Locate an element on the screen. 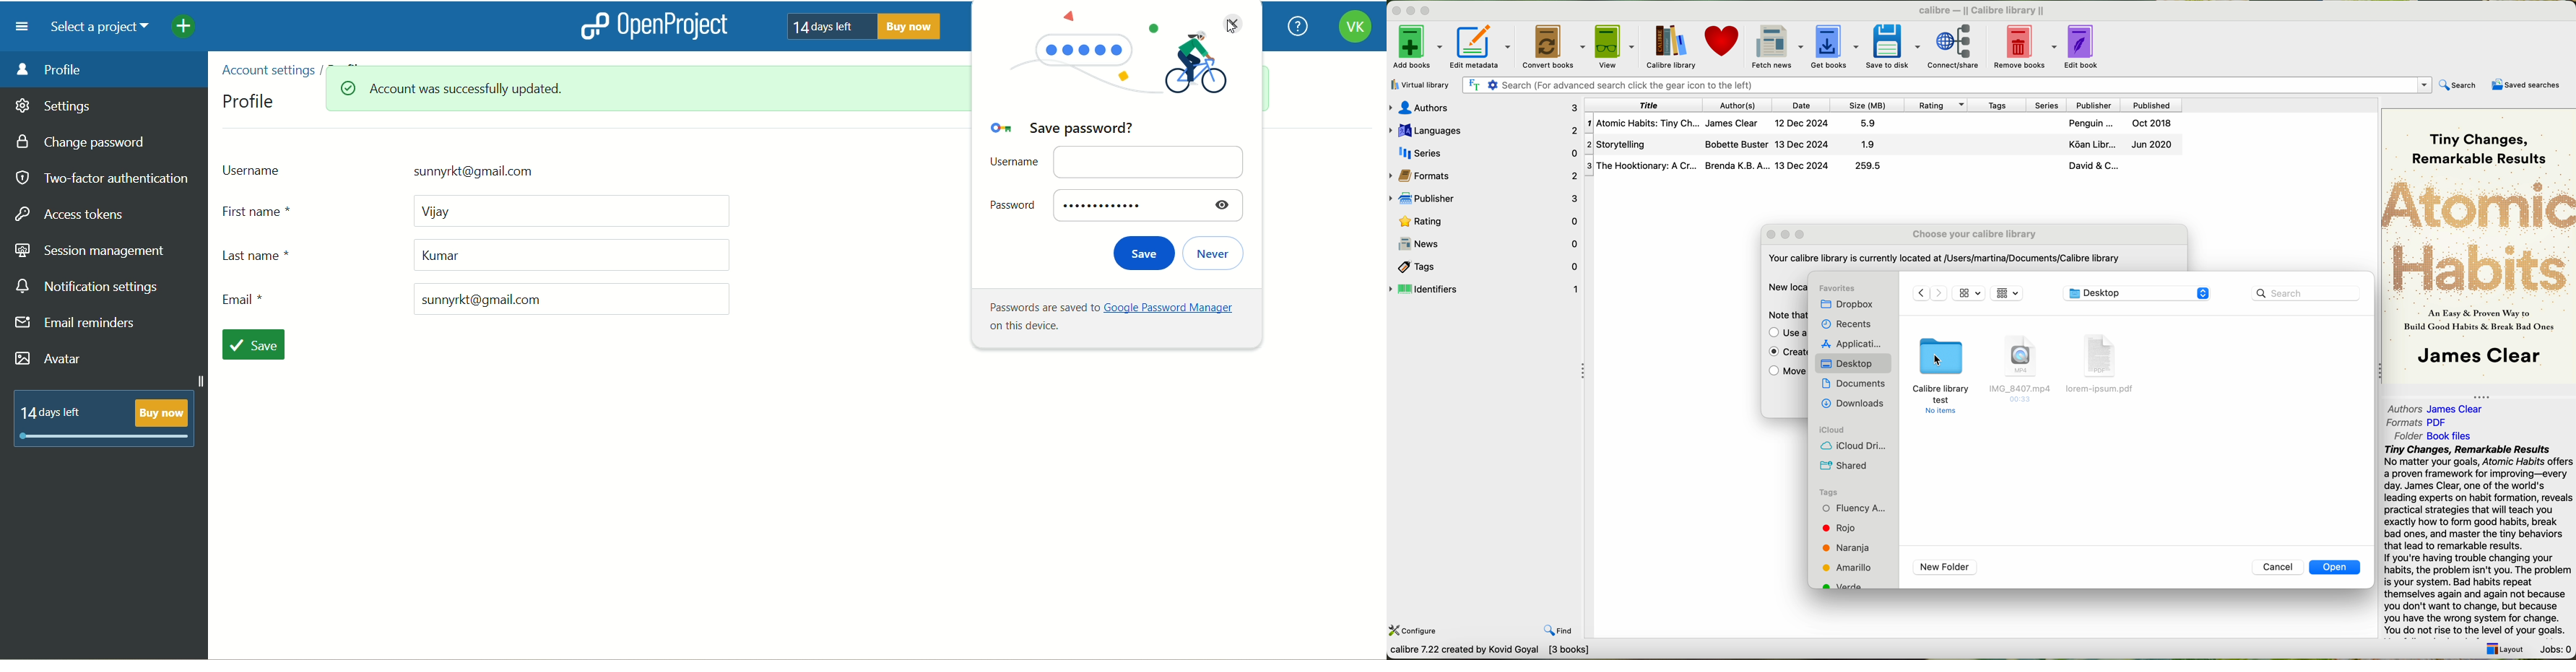  session management is located at coordinates (90, 252).